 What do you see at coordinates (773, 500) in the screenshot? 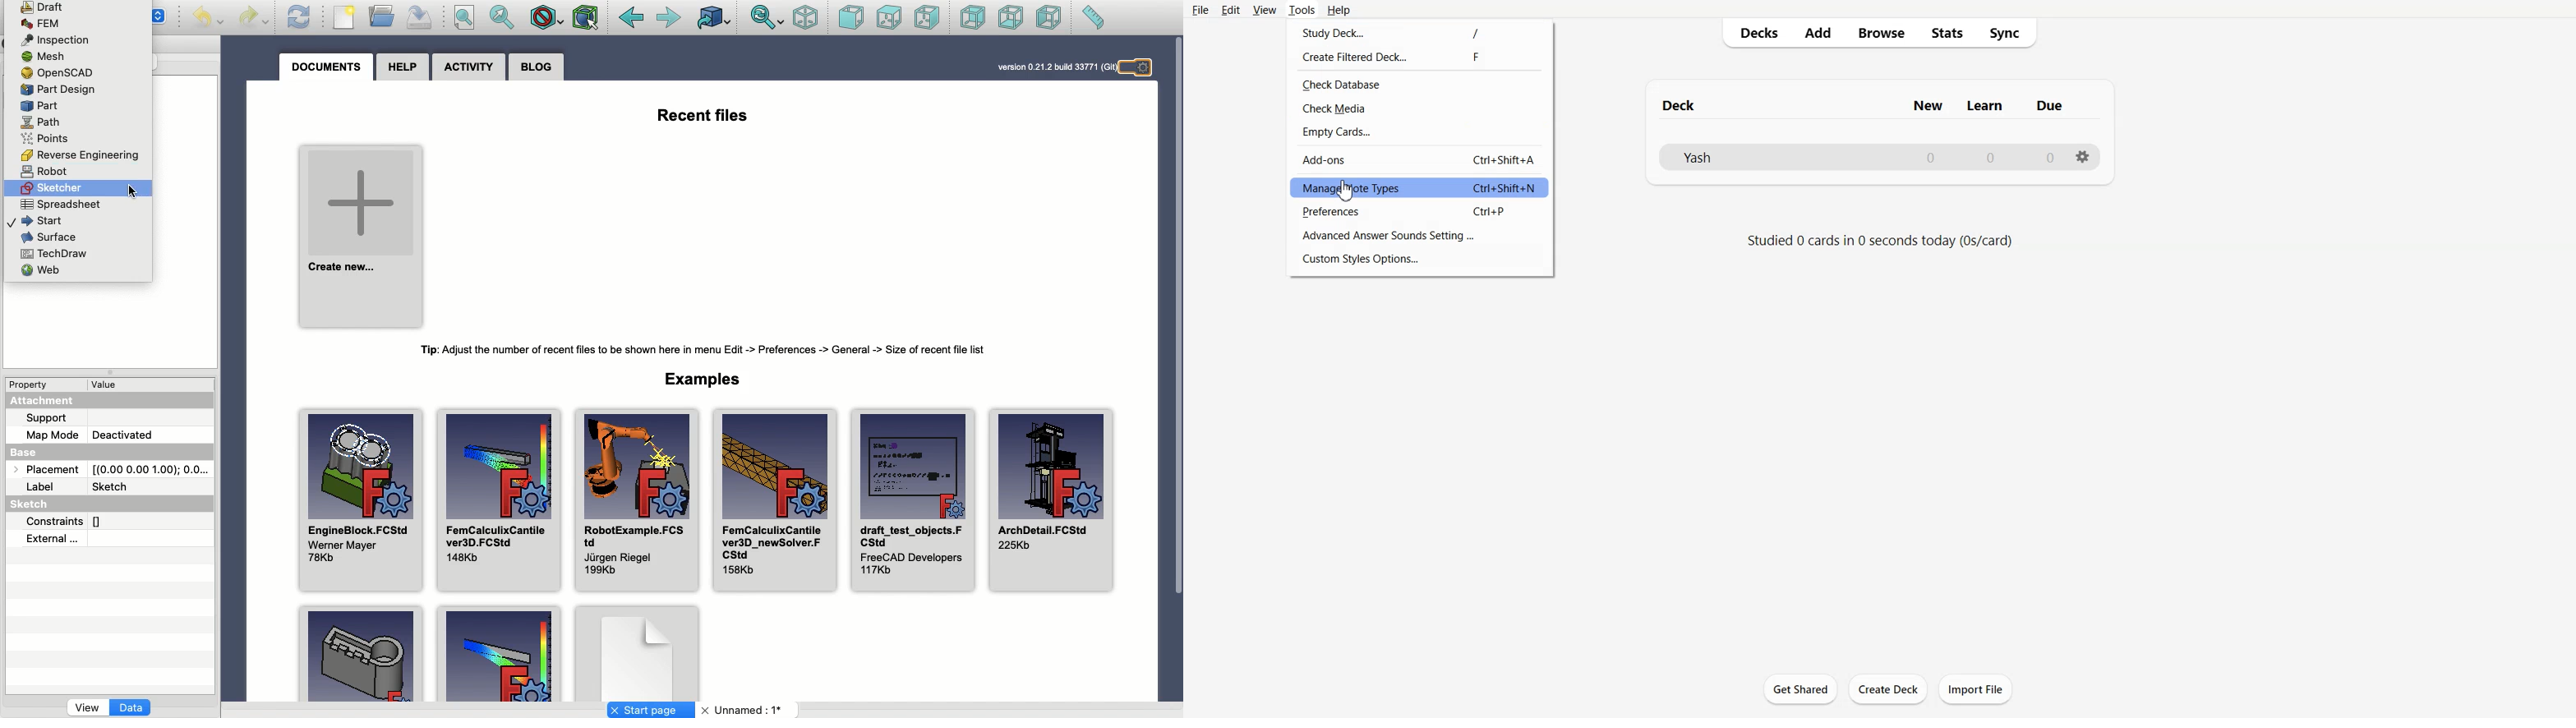
I see `FemCalculixCantile` at bounding box center [773, 500].